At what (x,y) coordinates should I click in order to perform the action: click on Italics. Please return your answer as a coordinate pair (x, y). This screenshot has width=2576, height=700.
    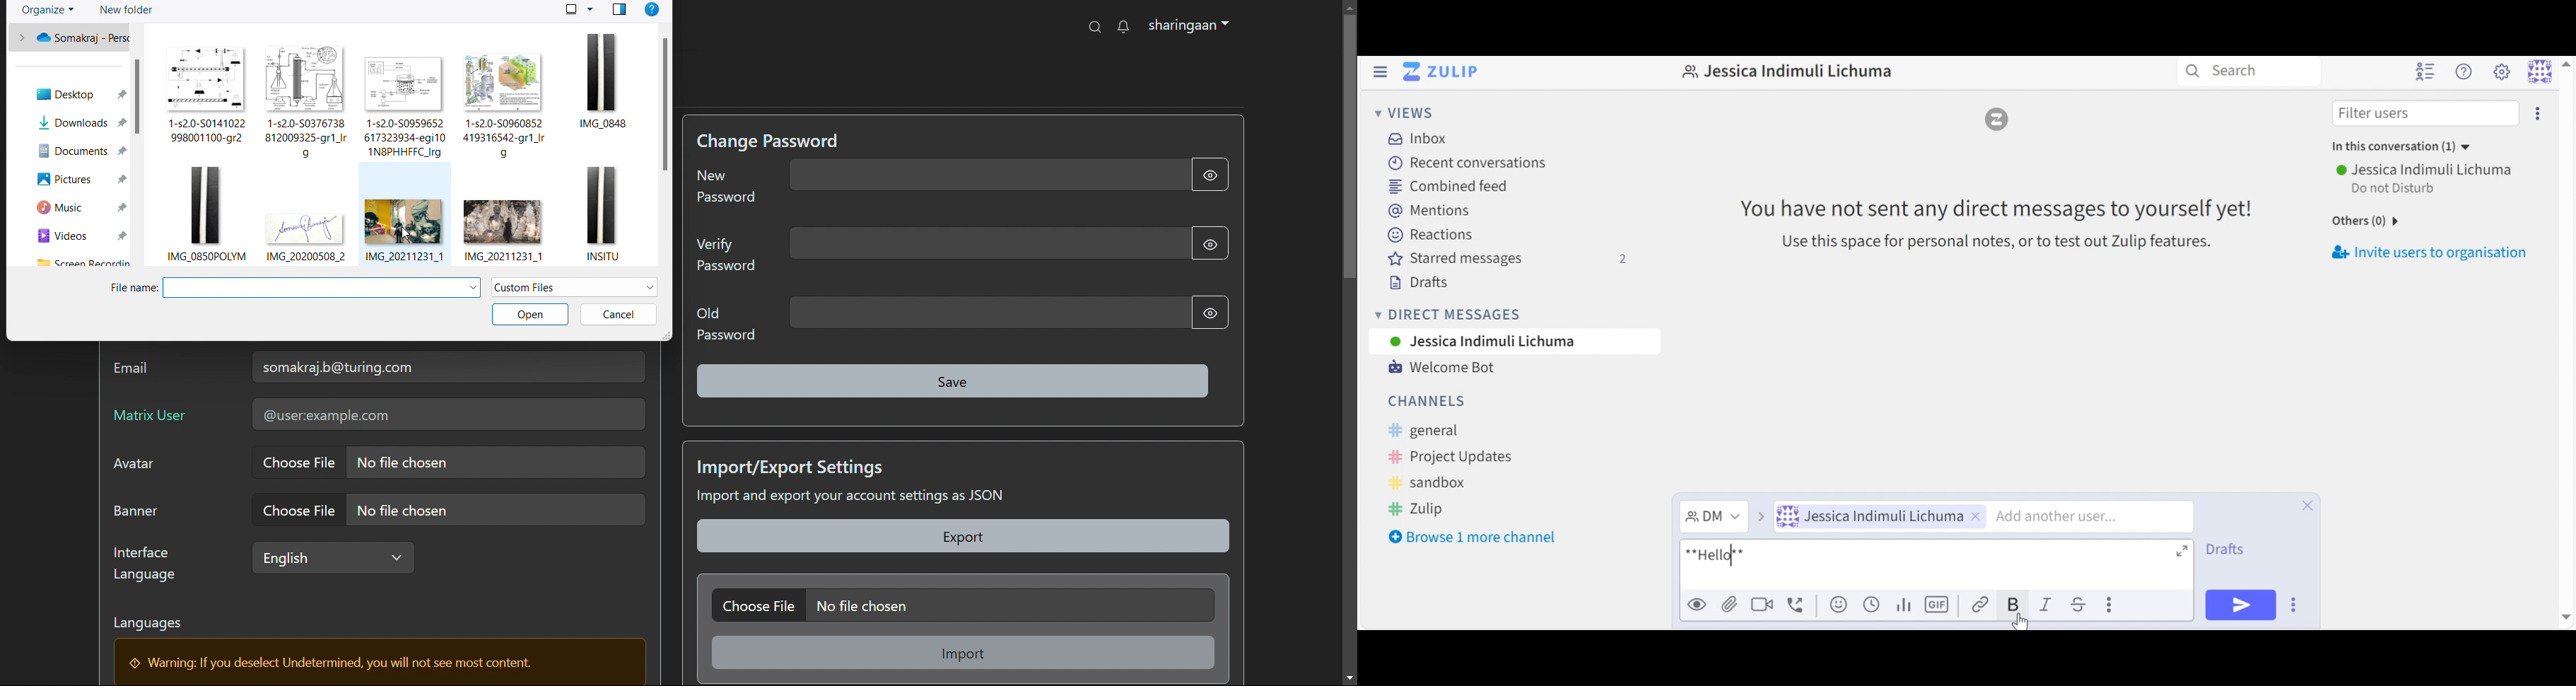
    Looking at the image, I should click on (2050, 604).